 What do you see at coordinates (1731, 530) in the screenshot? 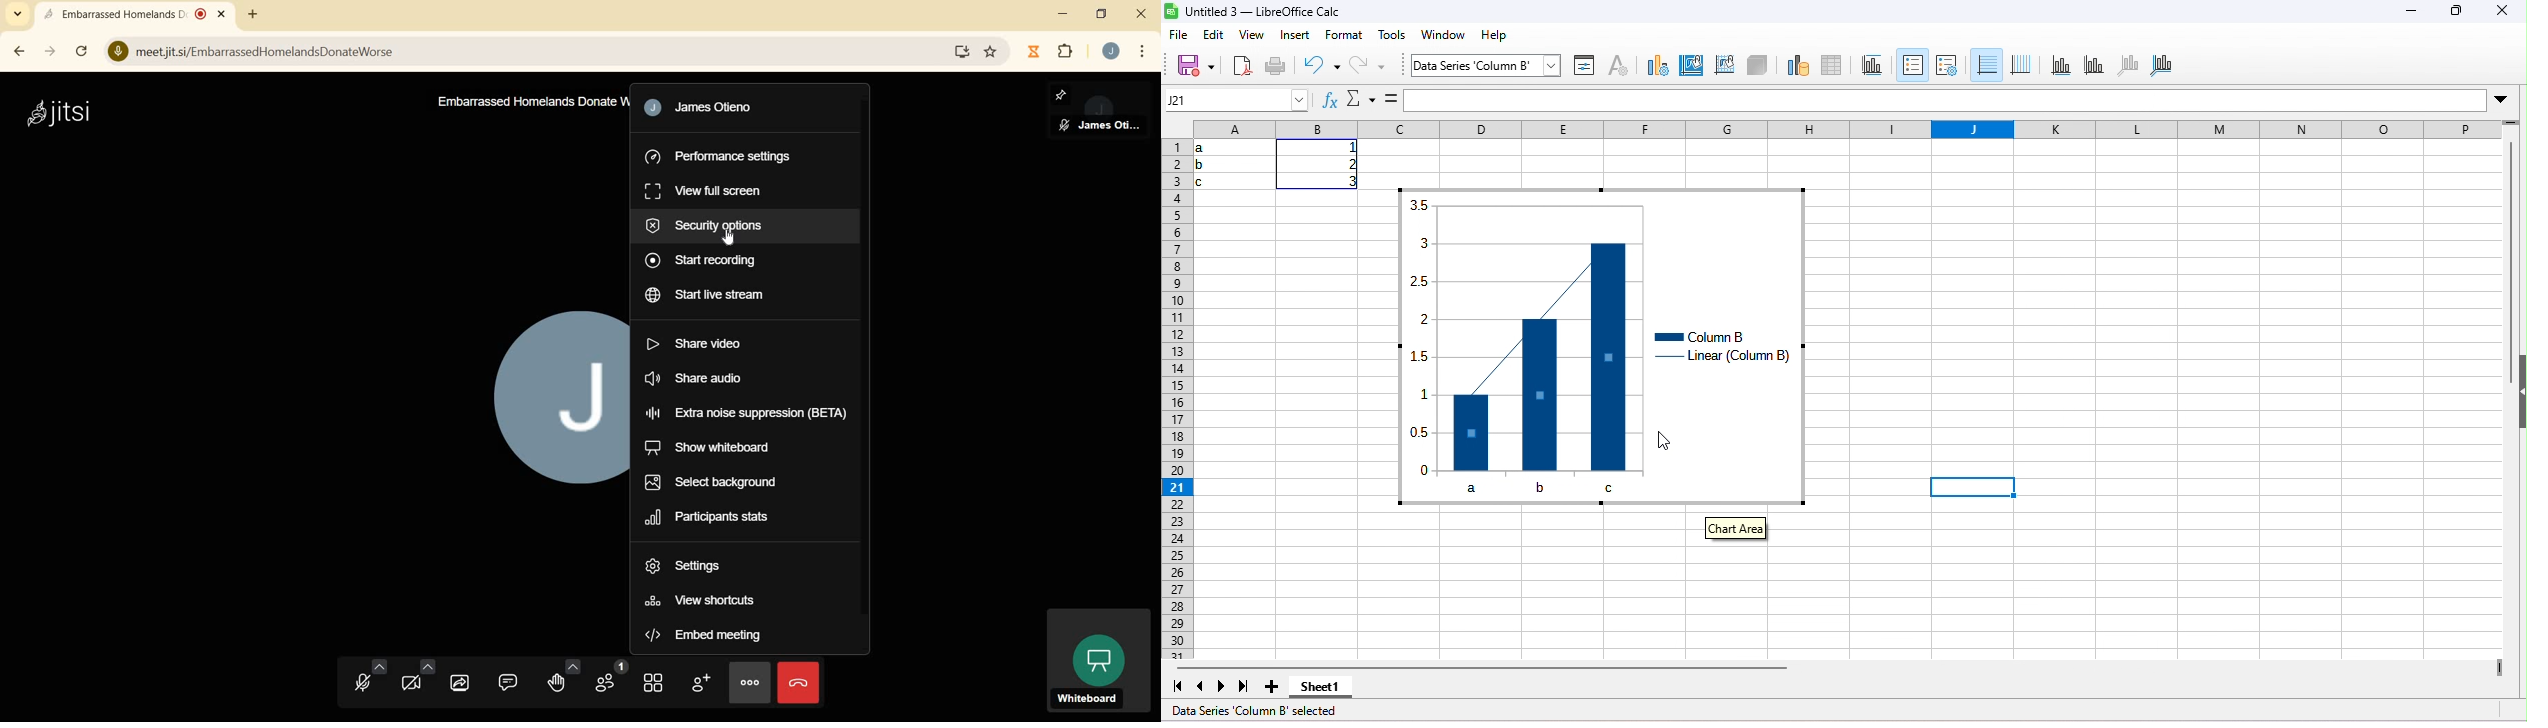
I see `chart area` at bounding box center [1731, 530].